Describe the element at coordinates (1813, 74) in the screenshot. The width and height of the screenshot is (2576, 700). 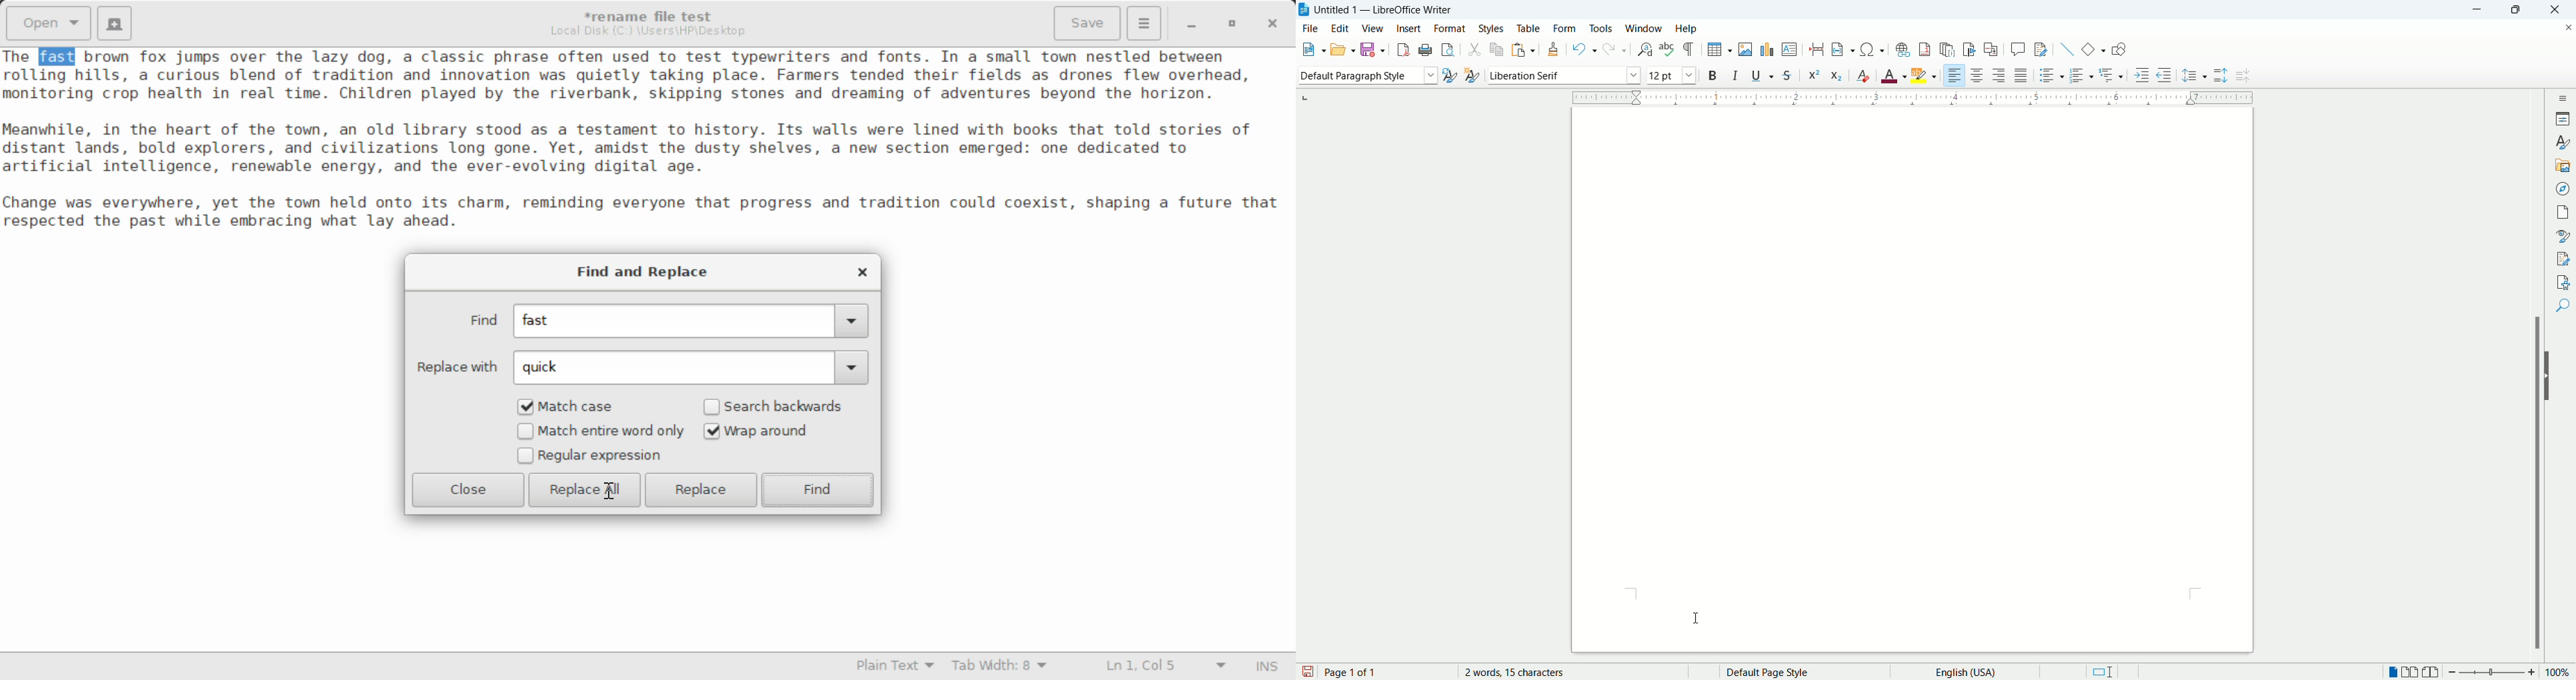
I see `superscript` at that location.